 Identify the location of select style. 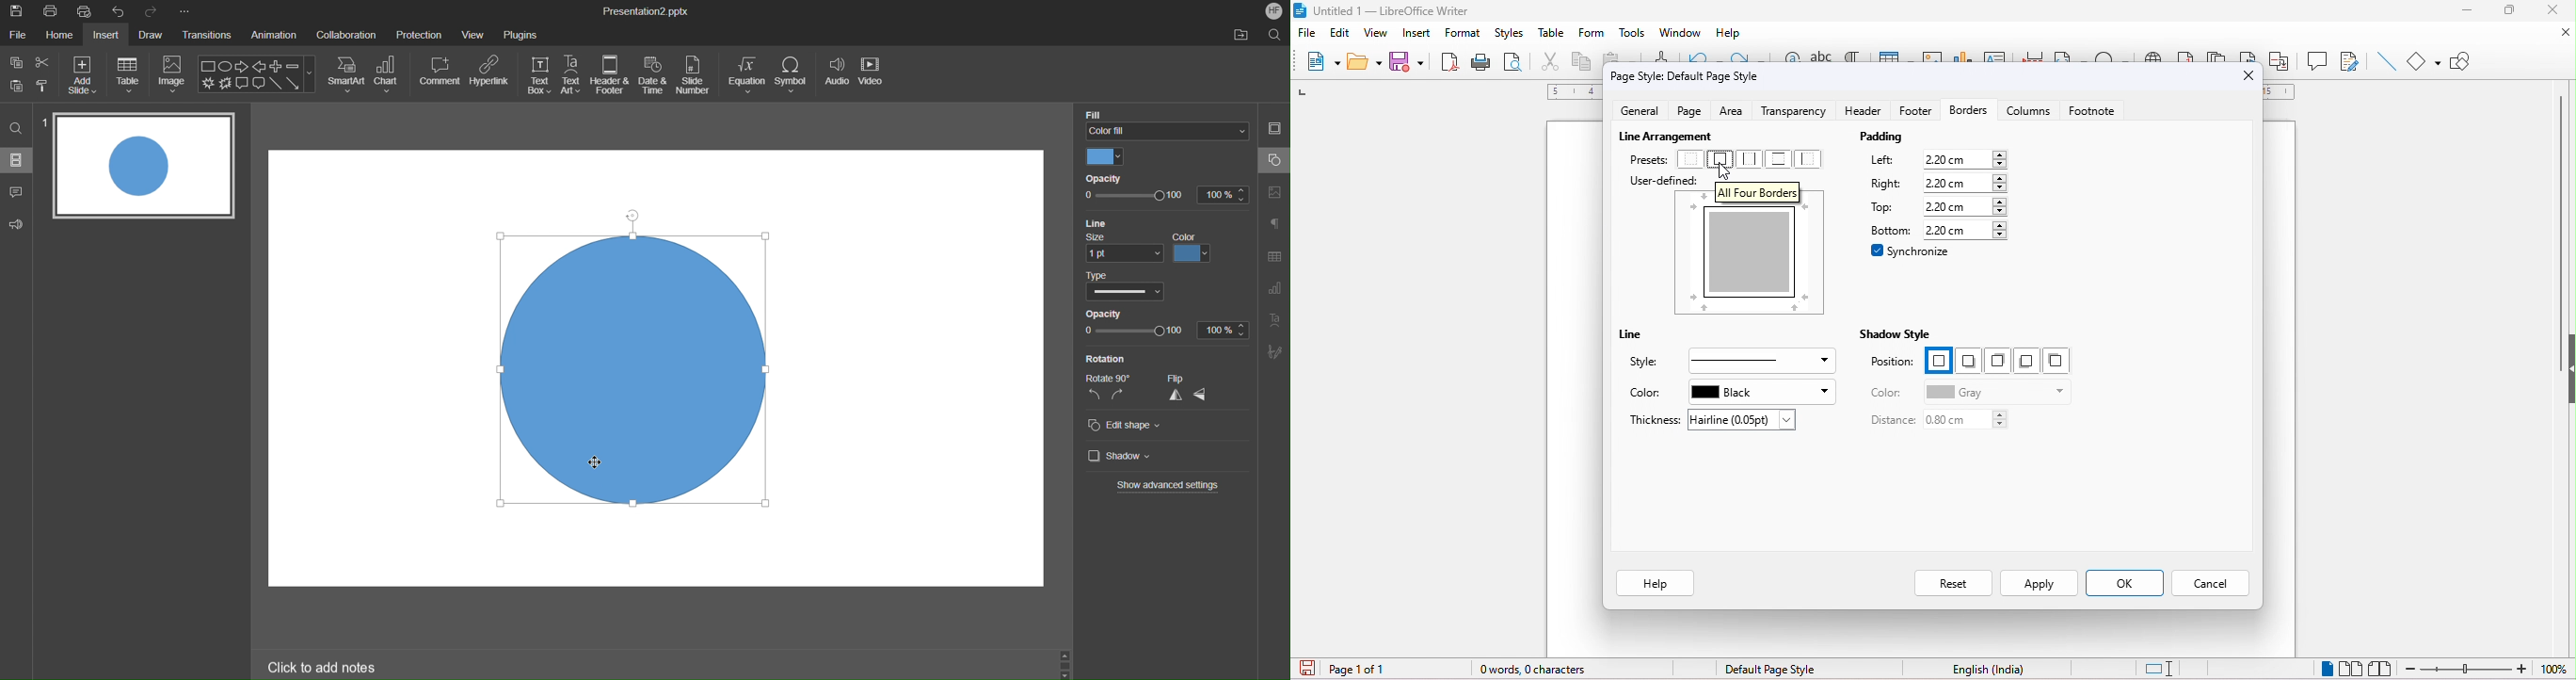
(1757, 361).